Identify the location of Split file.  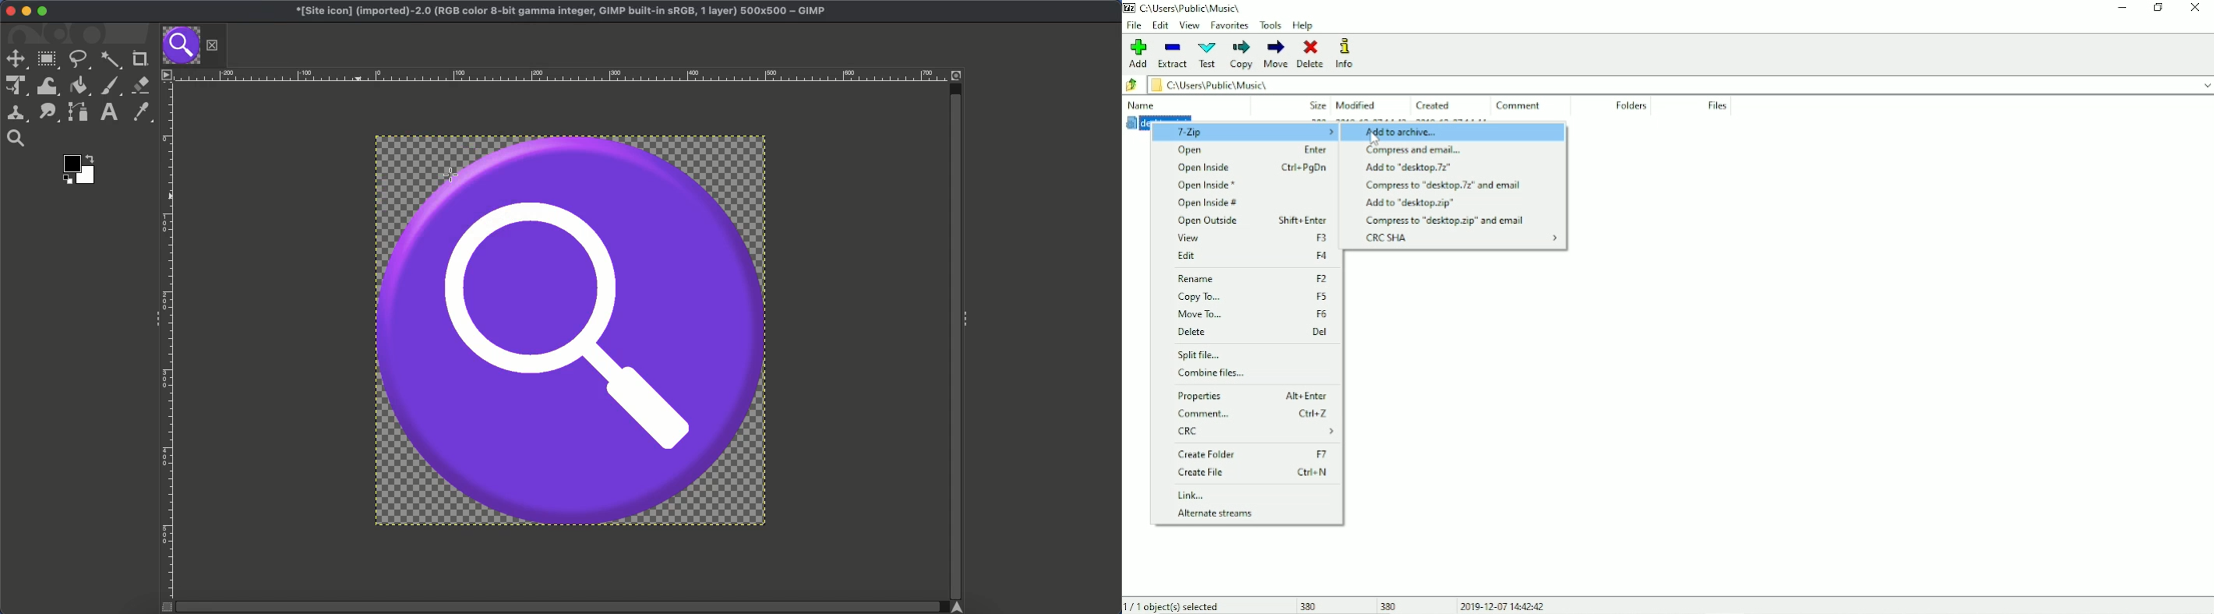
(1203, 355).